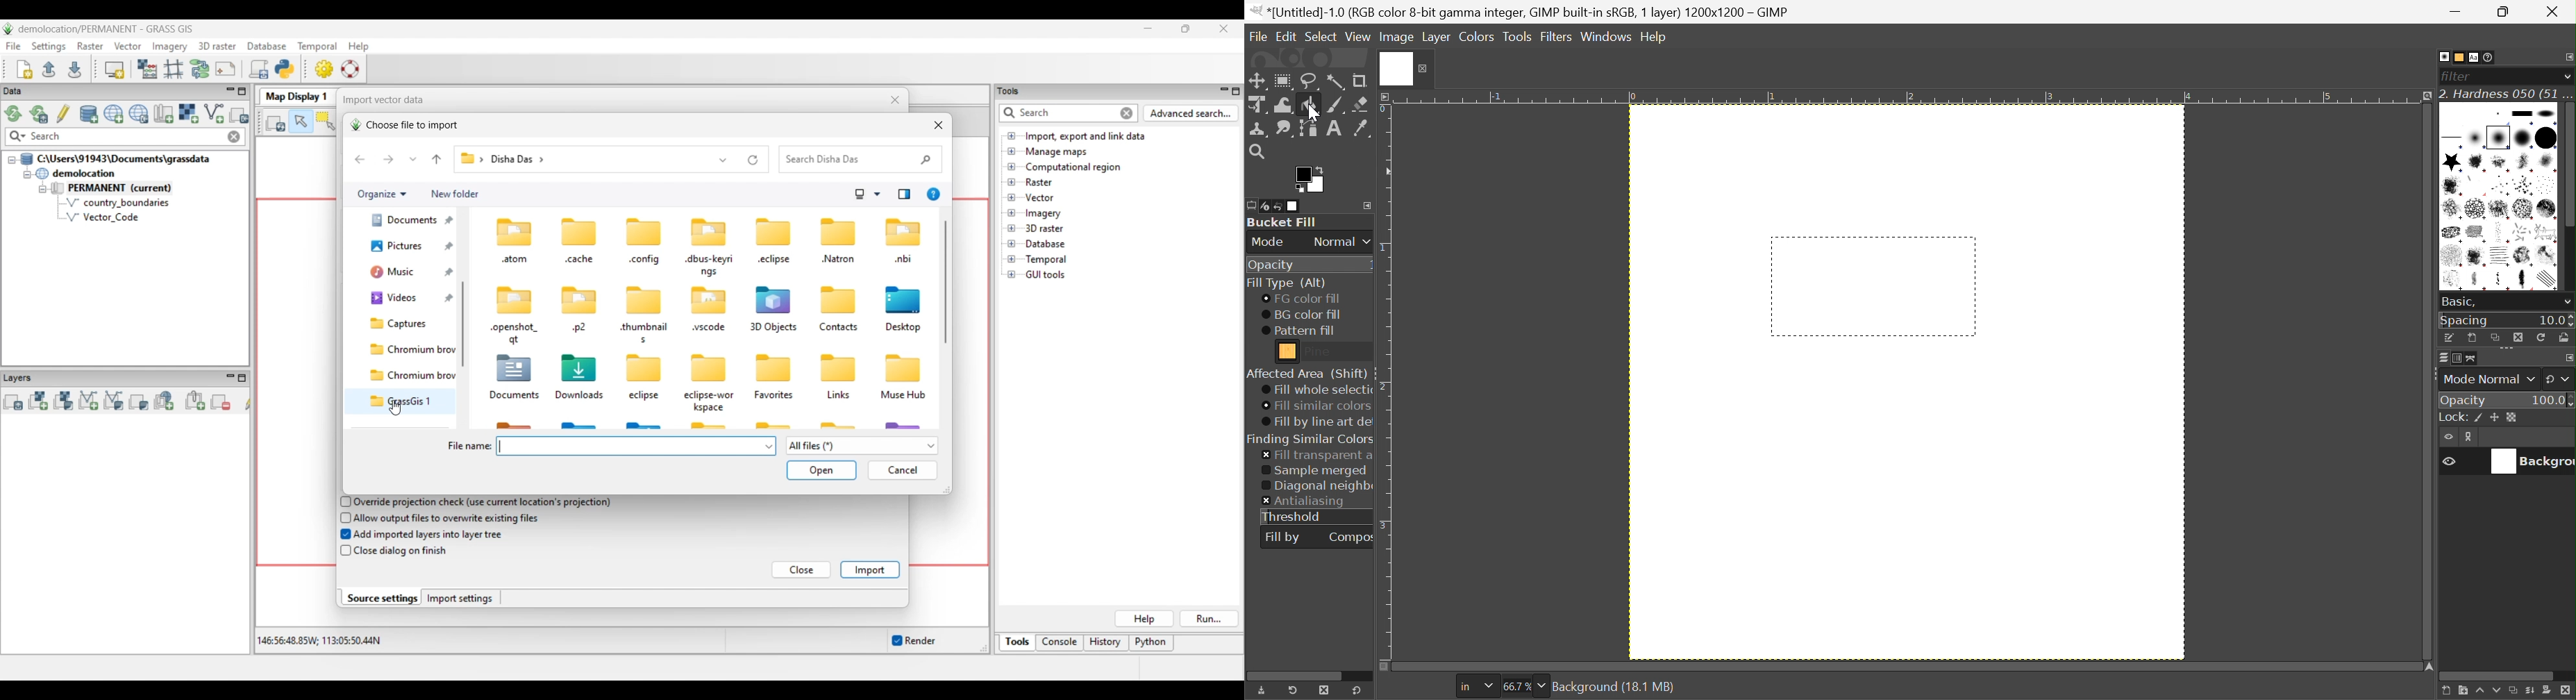  What do you see at coordinates (1253, 206) in the screenshot?
I see `Tool Options` at bounding box center [1253, 206].